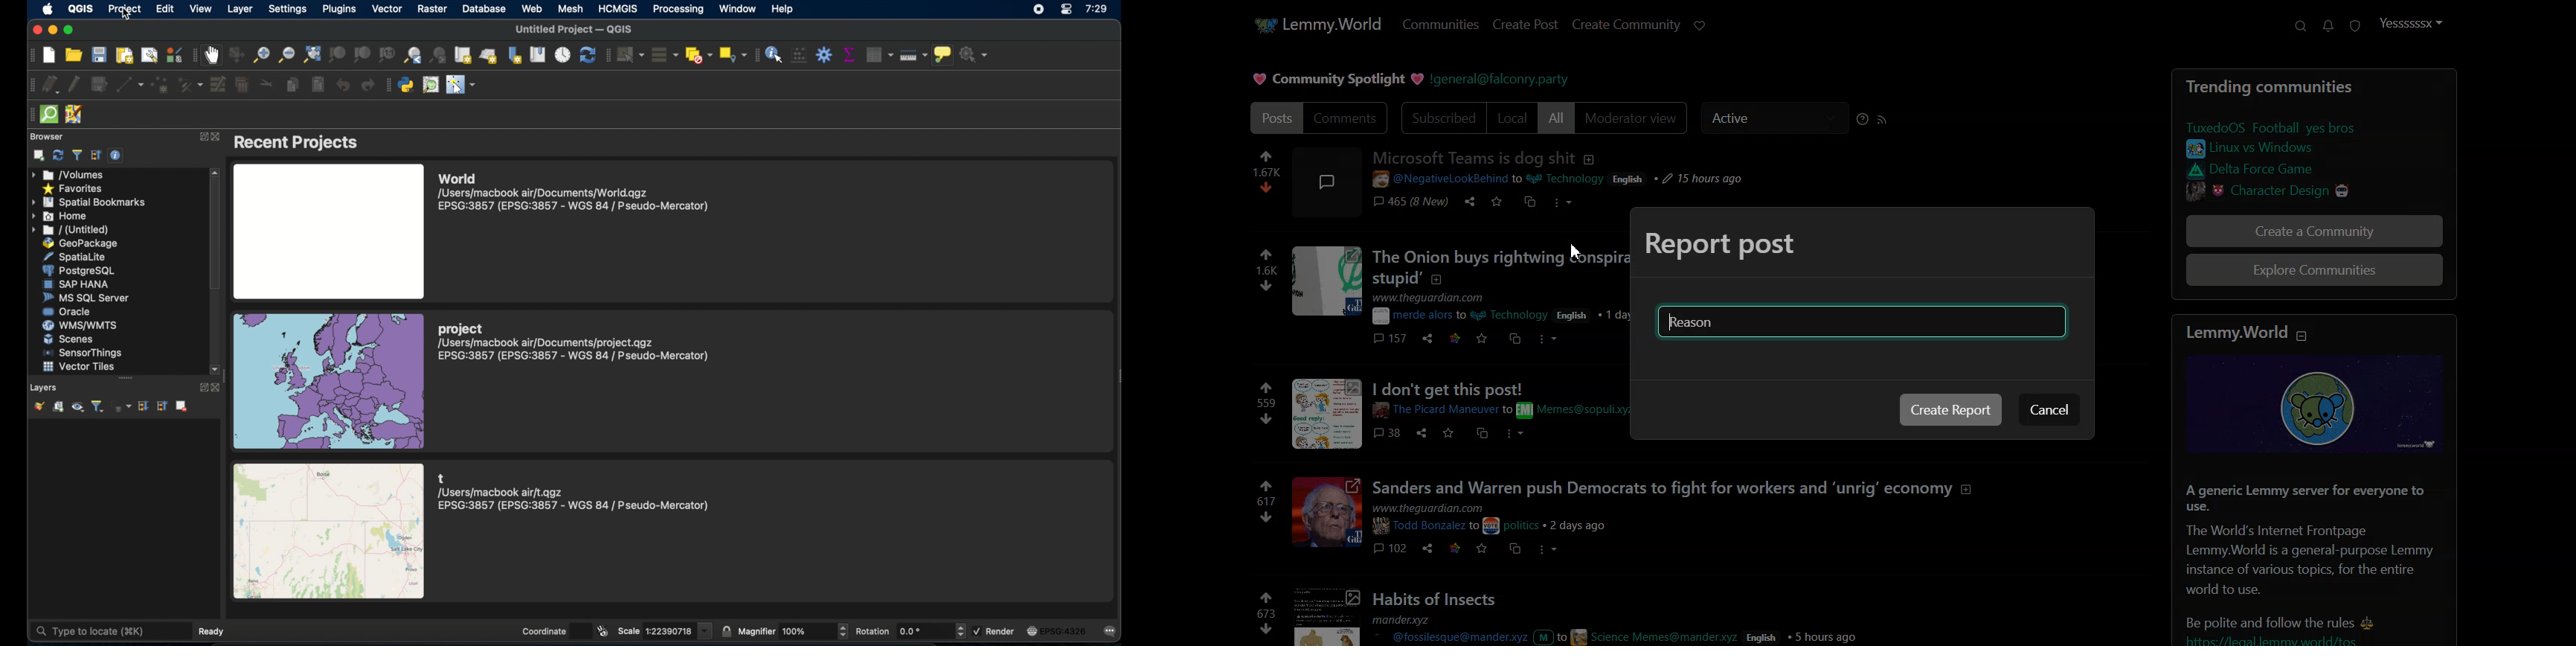  What do you see at coordinates (2286, 191) in the screenshot?
I see `link` at bounding box center [2286, 191].